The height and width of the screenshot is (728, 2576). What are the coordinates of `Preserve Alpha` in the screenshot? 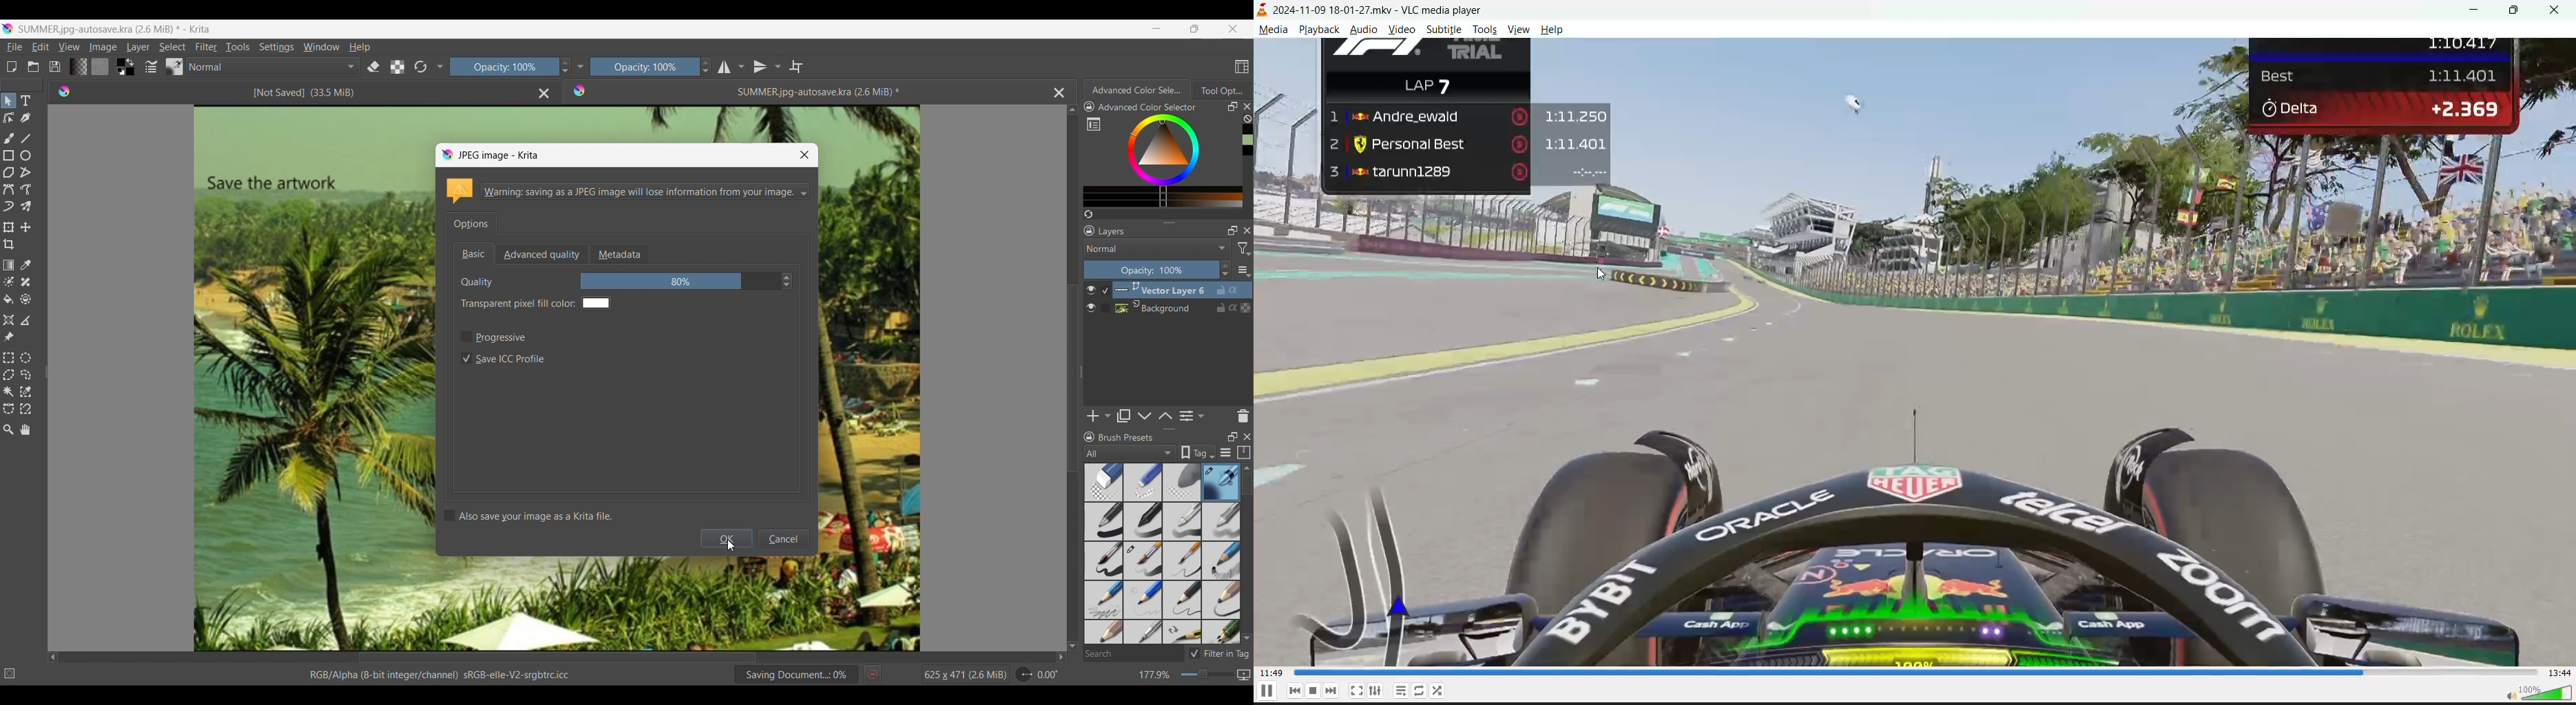 It's located at (398, 67).